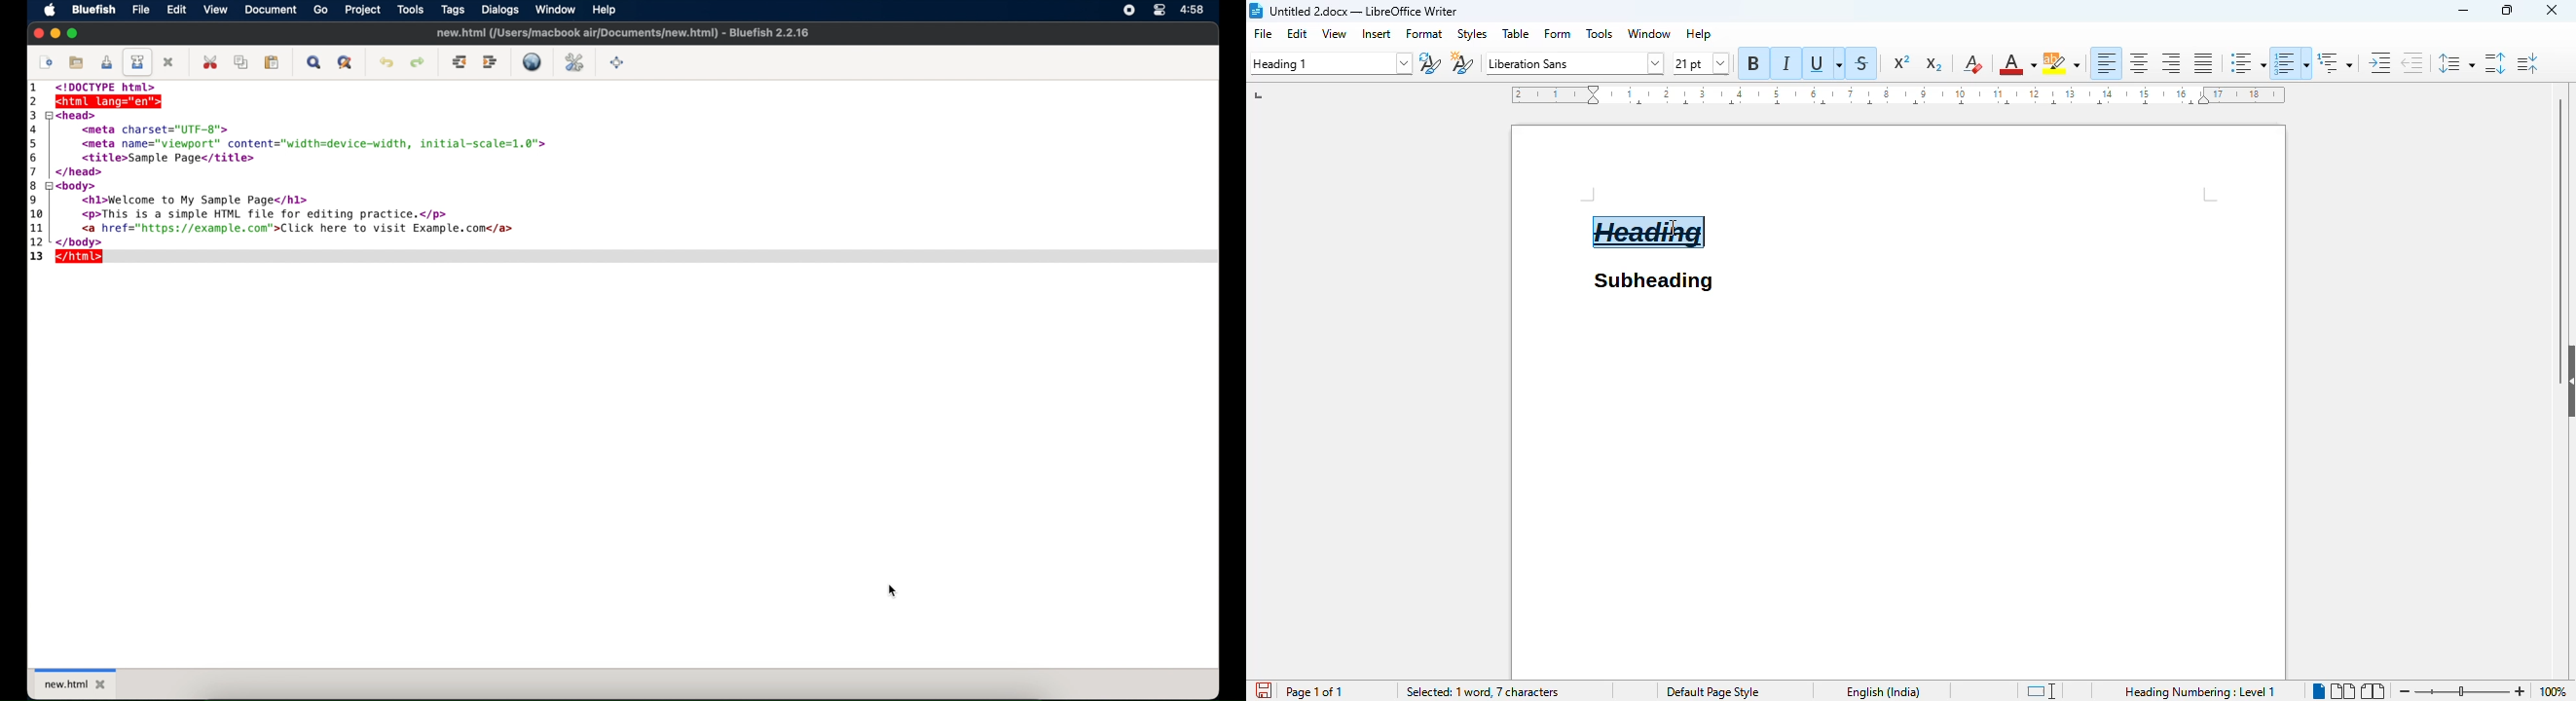 The image size is (2576, 728). I want to click on minimize, so click(55, 33).